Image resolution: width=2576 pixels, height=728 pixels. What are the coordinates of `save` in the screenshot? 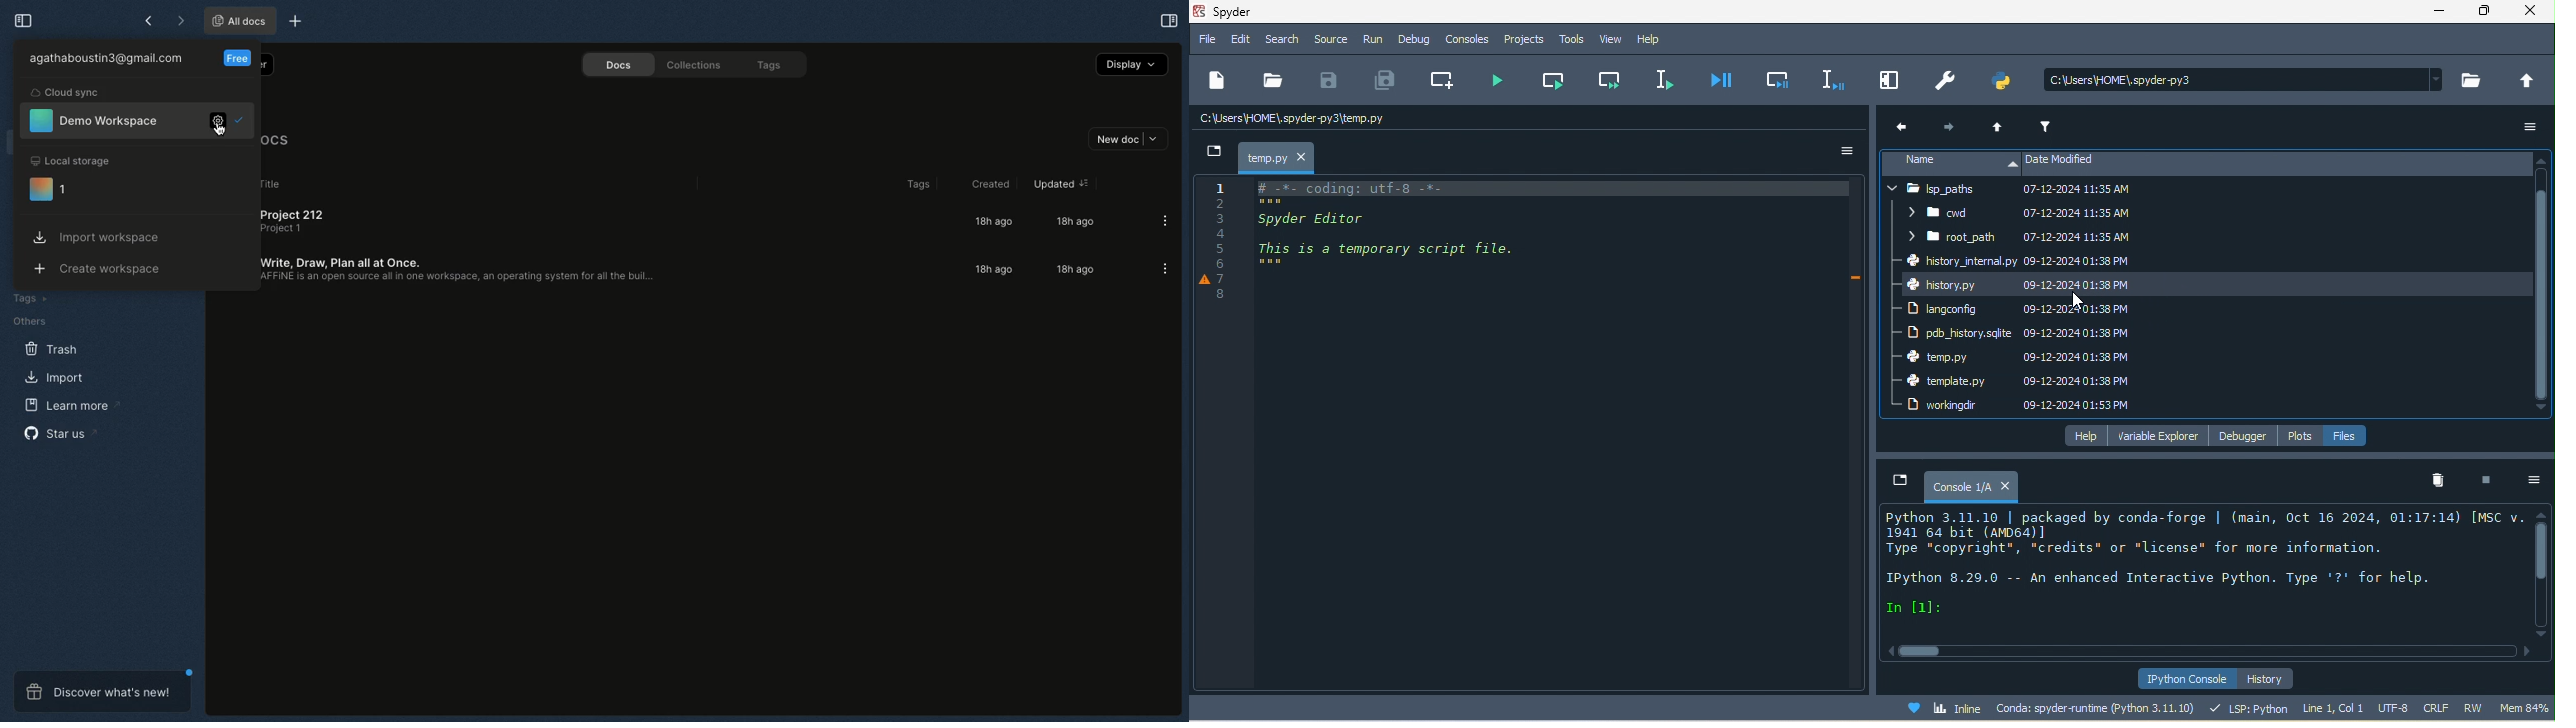 It's located at (1328, 81).